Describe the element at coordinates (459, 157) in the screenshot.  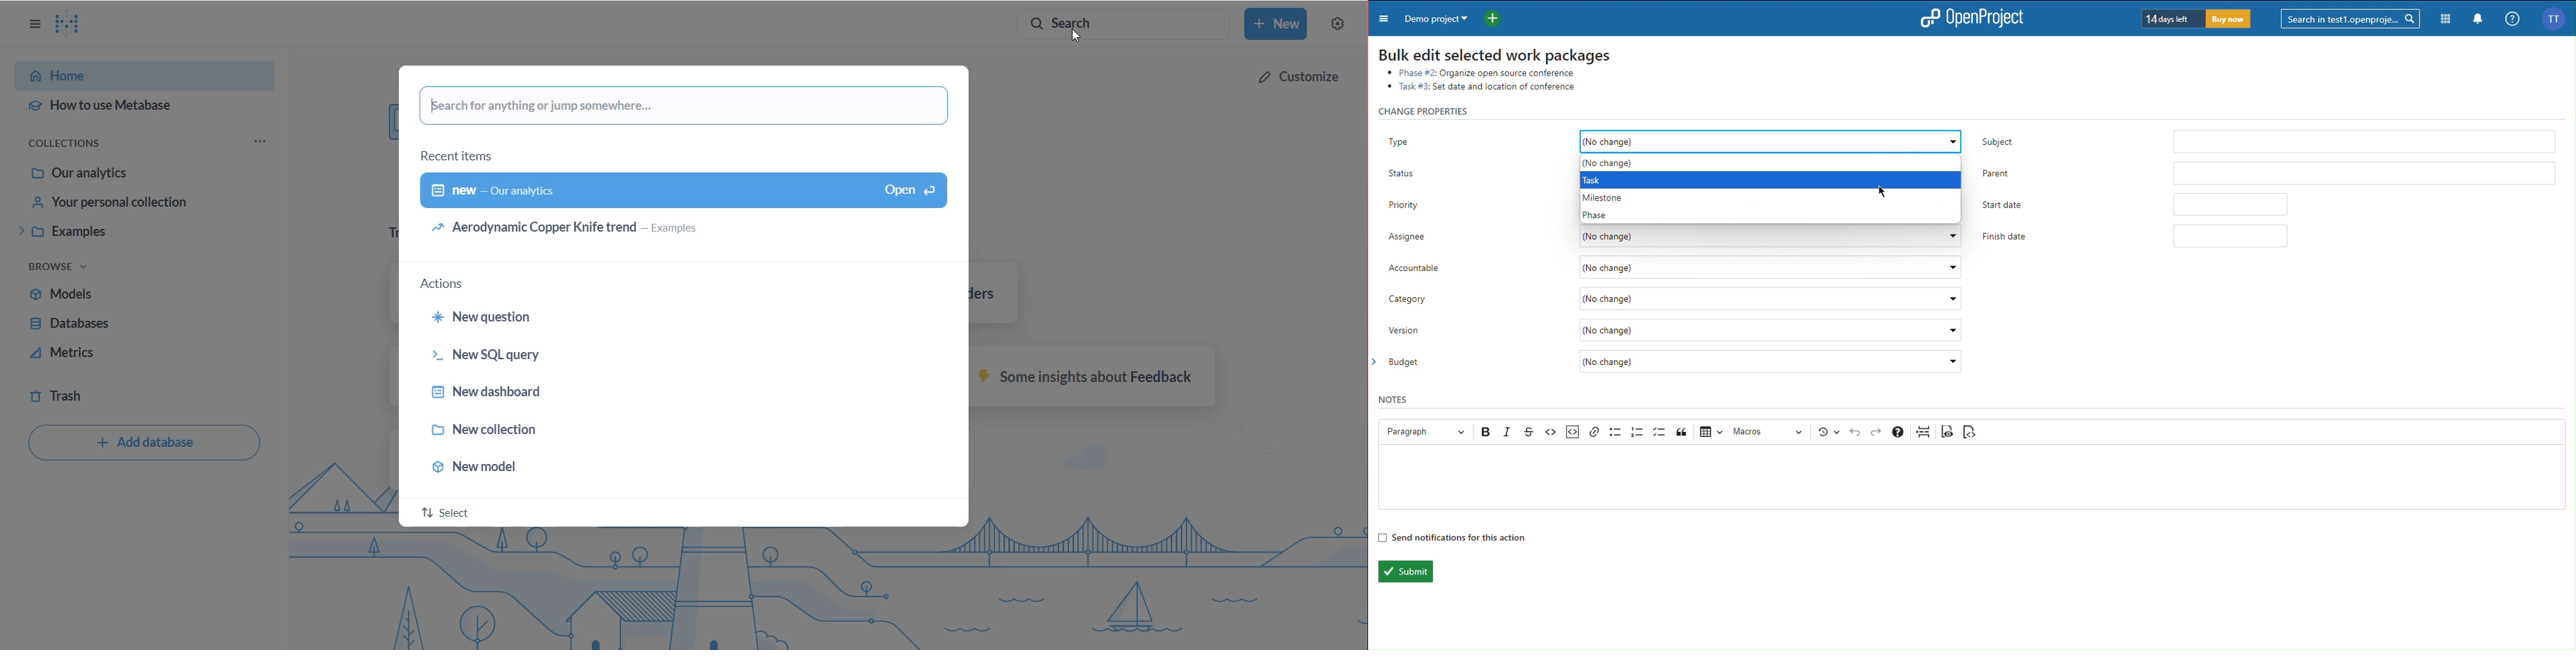
I see `recent heading ` at that location.